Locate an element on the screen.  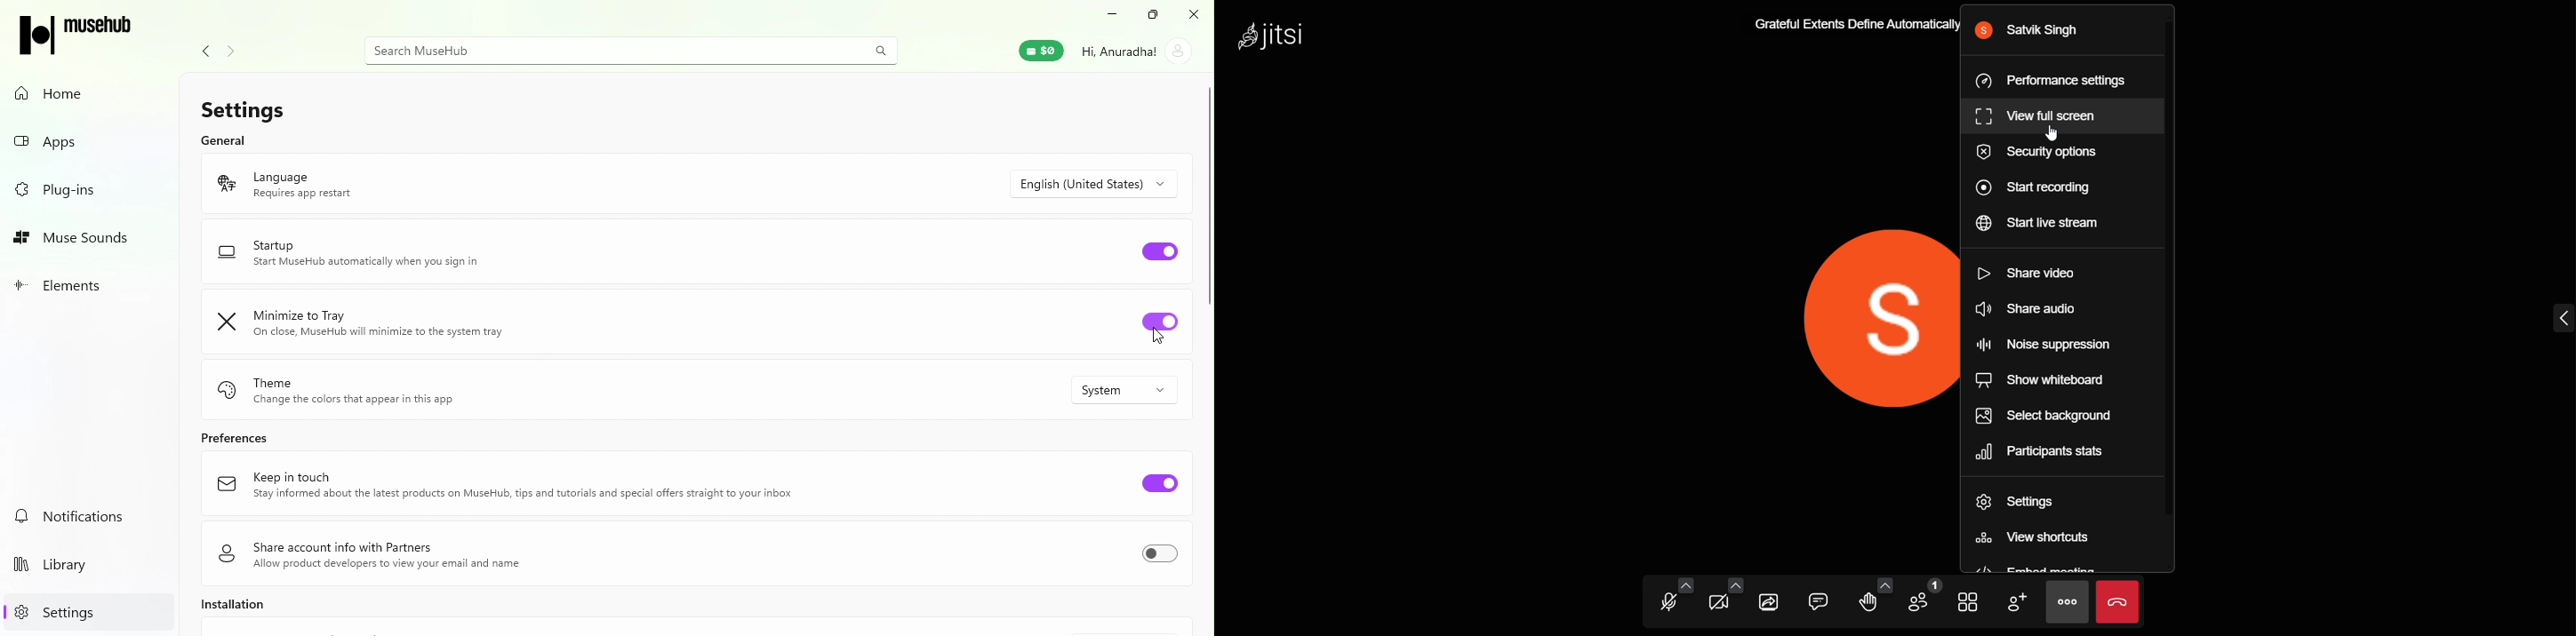
Muse wallet is located at coordinates (1044, 54).